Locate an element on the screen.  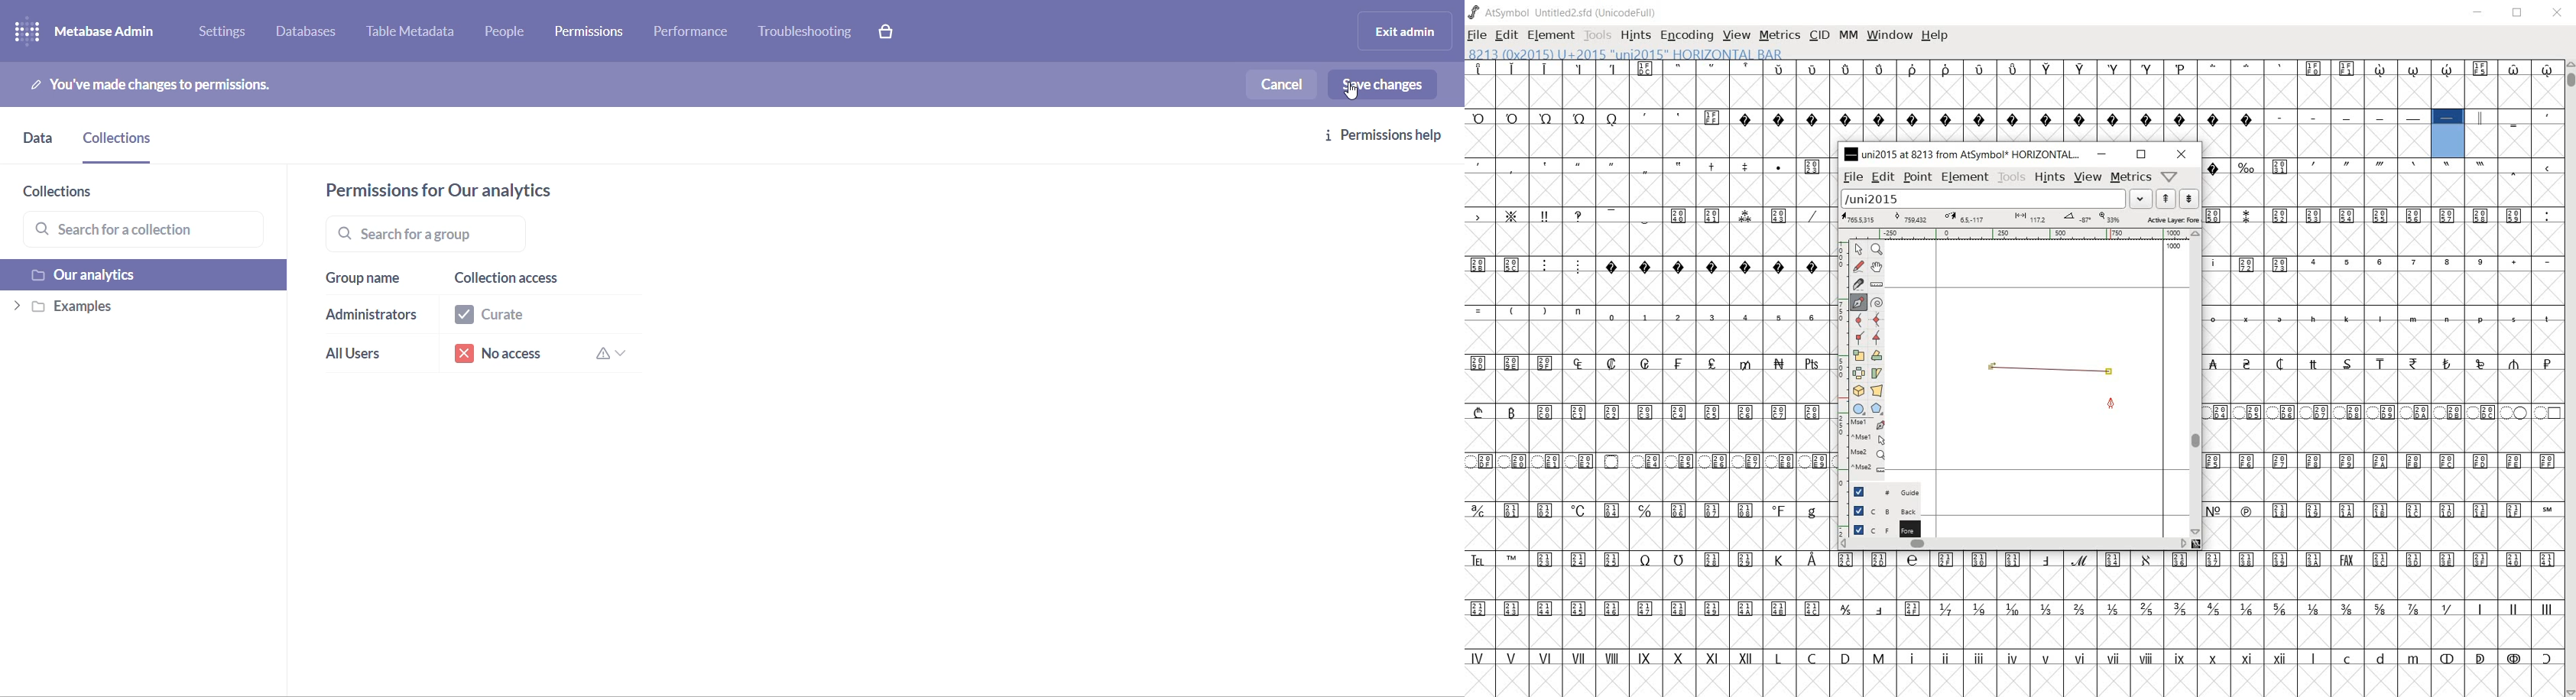
scroll by hand is located at coordinates (1876, 267).